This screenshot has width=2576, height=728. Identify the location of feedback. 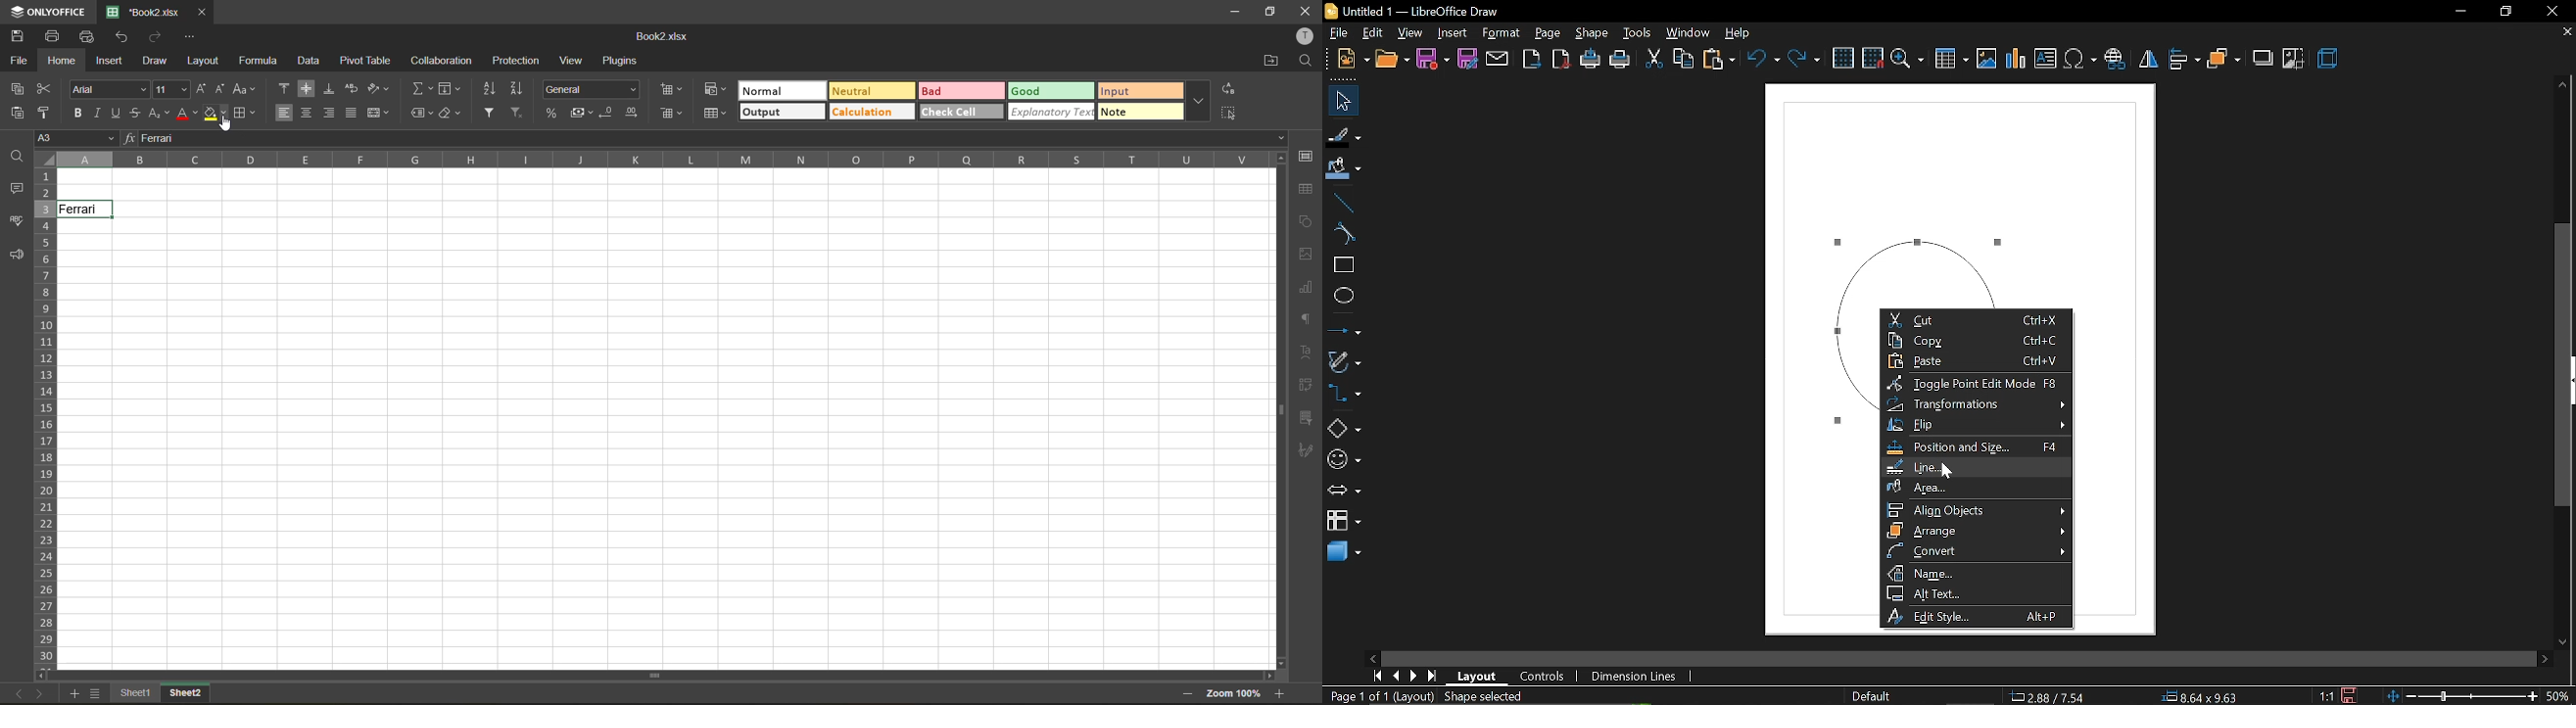
(14, 256).